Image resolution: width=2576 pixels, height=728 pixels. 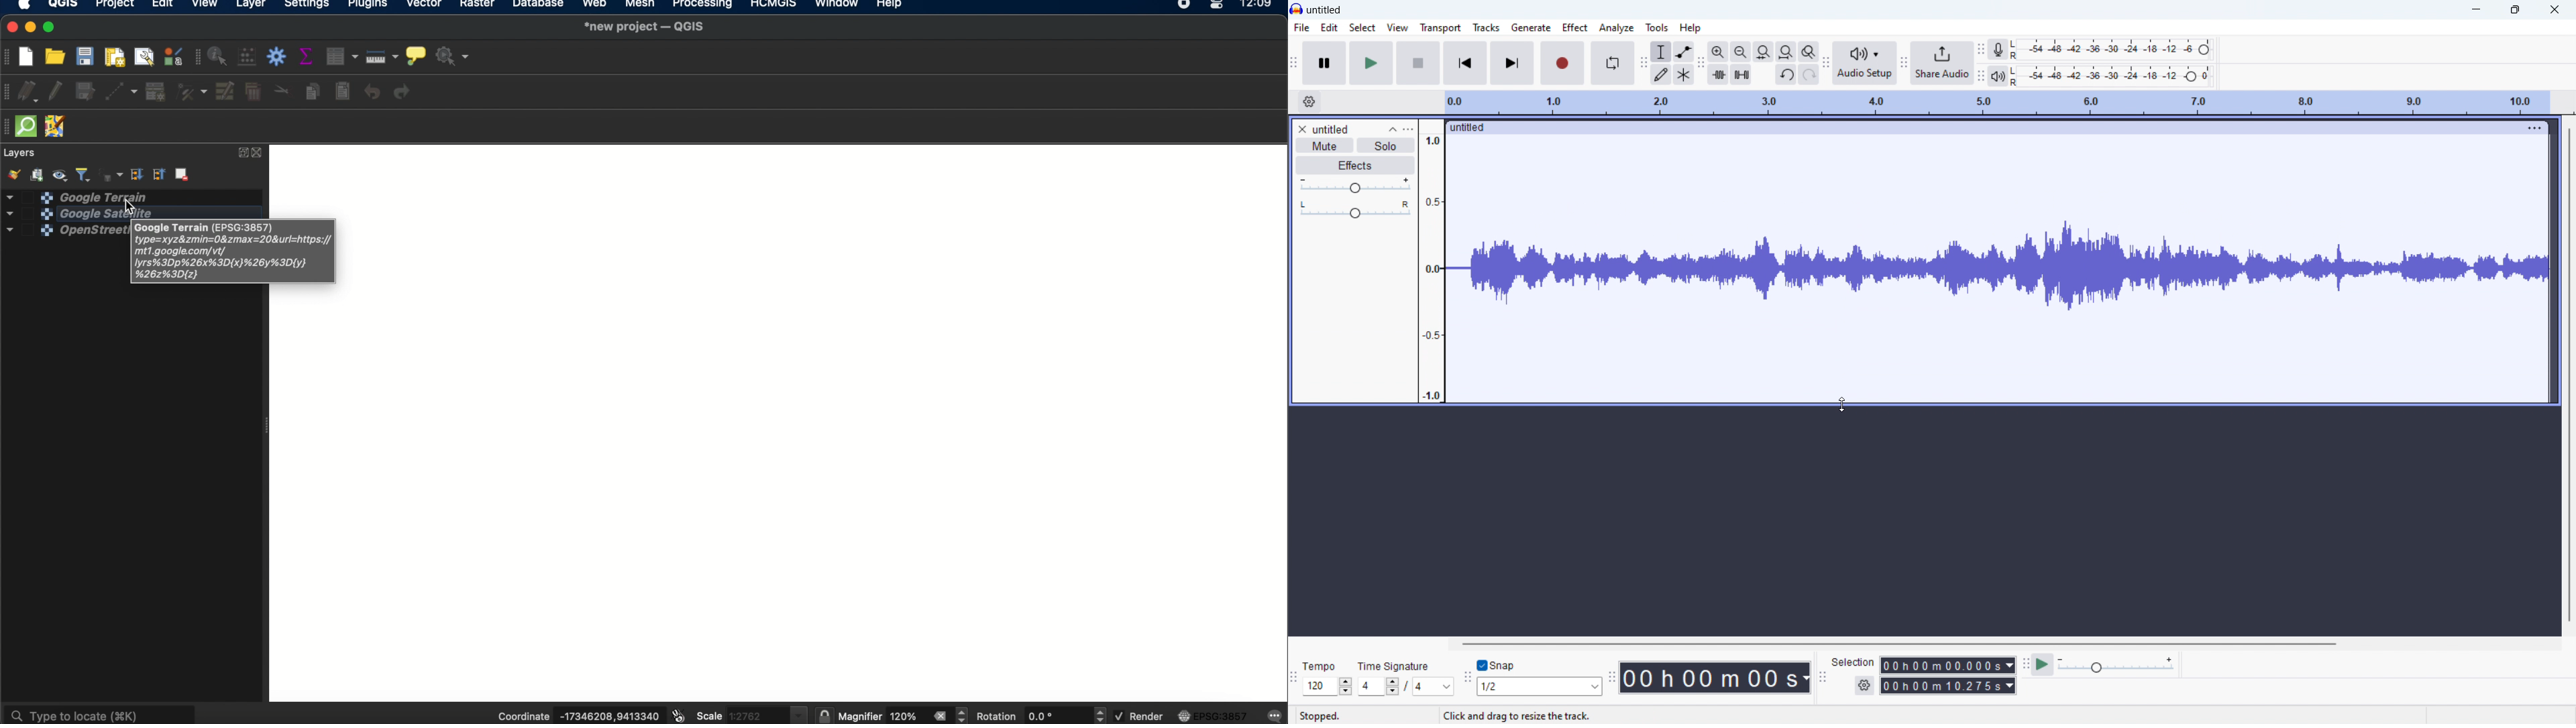 What do you see at coordinates (2514, 9) in the screenshot?
I see `maximize` at bounding box center [2514, 9].